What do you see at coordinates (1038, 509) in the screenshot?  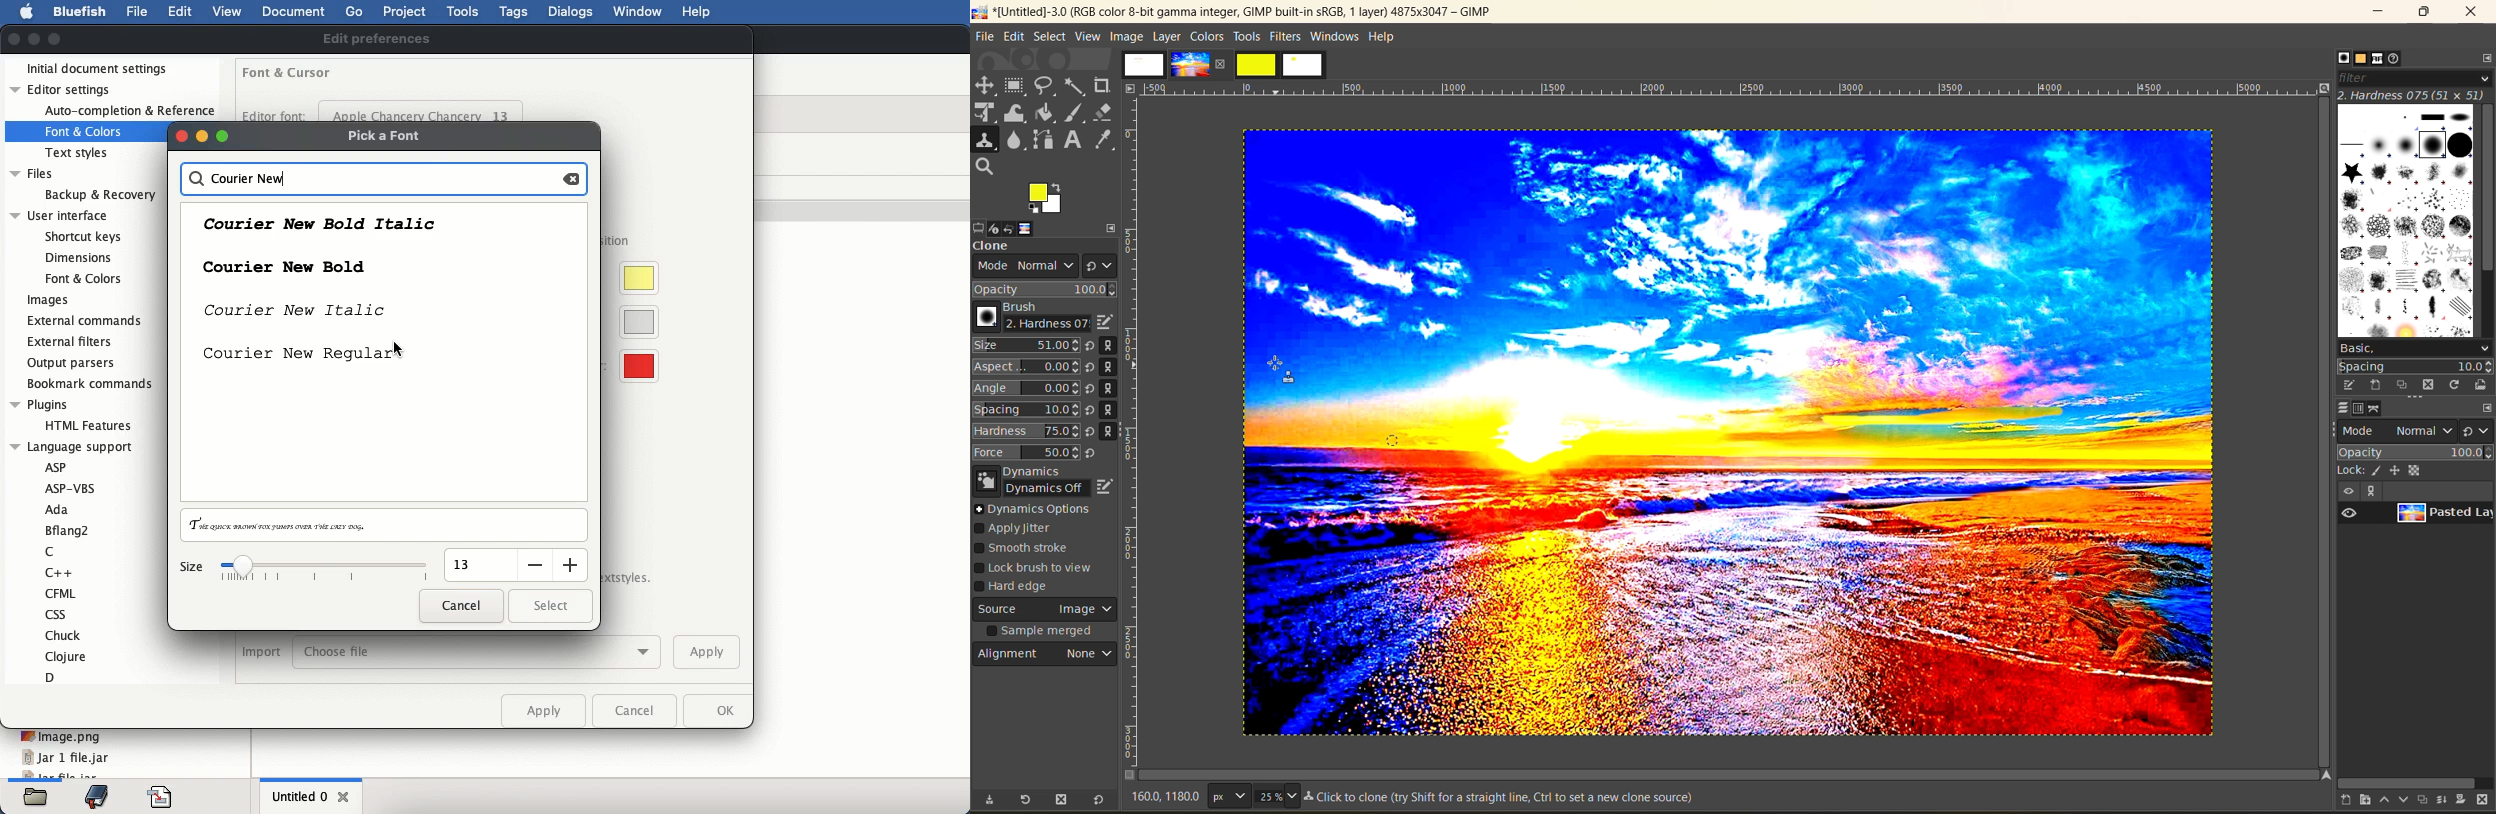 I see `dynamics options` at bounding box center [1038, 509].